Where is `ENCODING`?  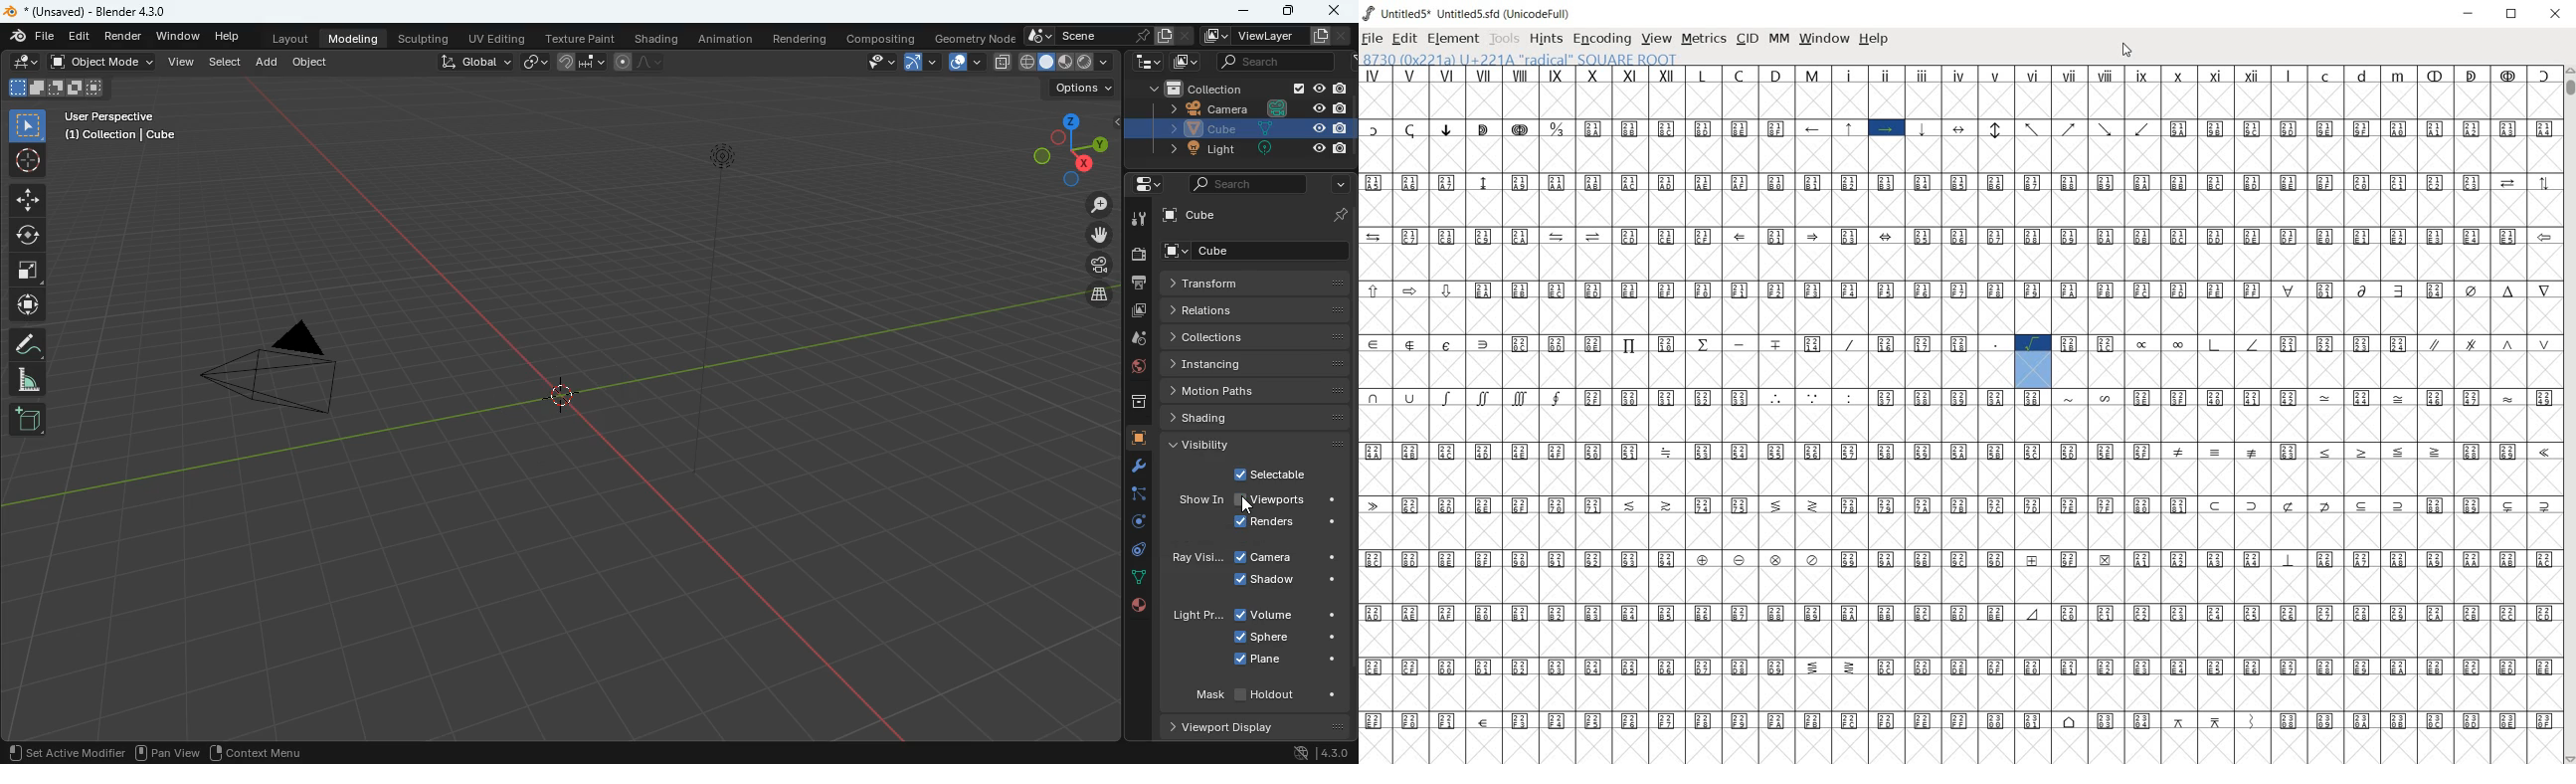
ENCODING is located at coordinates (1601, 37).